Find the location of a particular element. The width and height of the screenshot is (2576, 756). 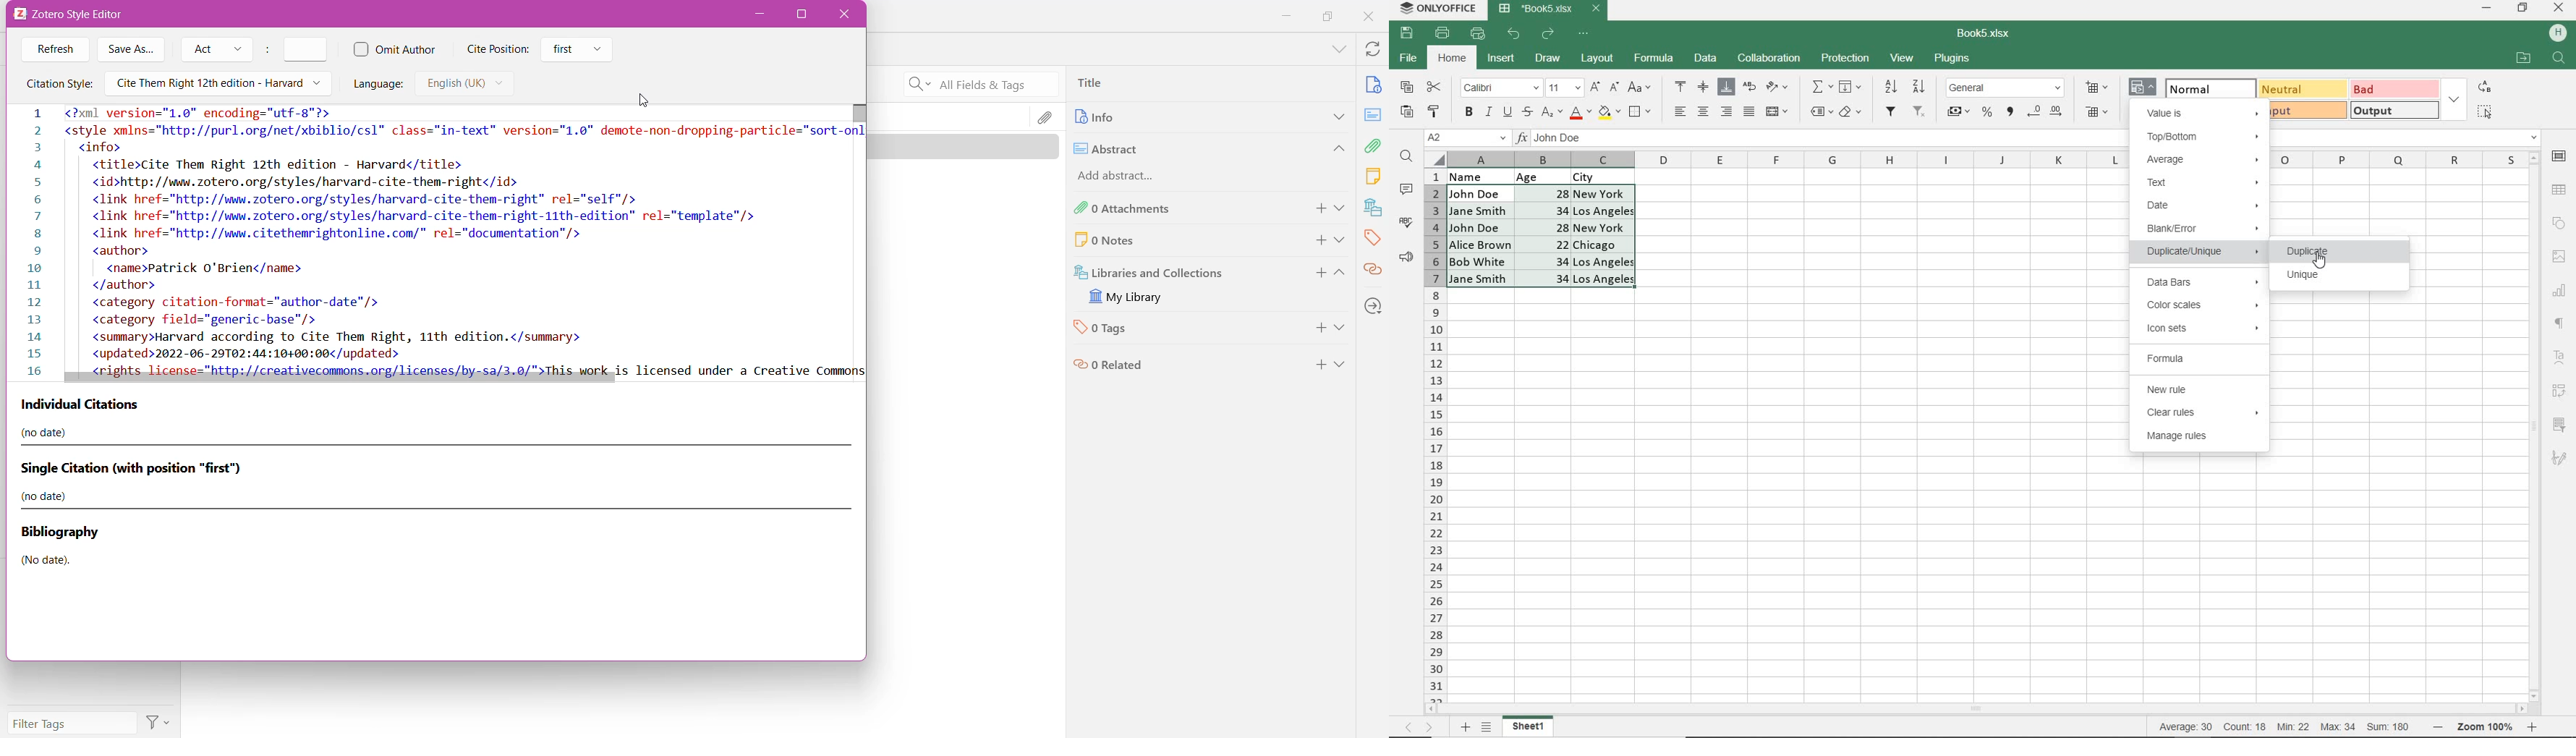

count is located at coordinates (2244, 727).